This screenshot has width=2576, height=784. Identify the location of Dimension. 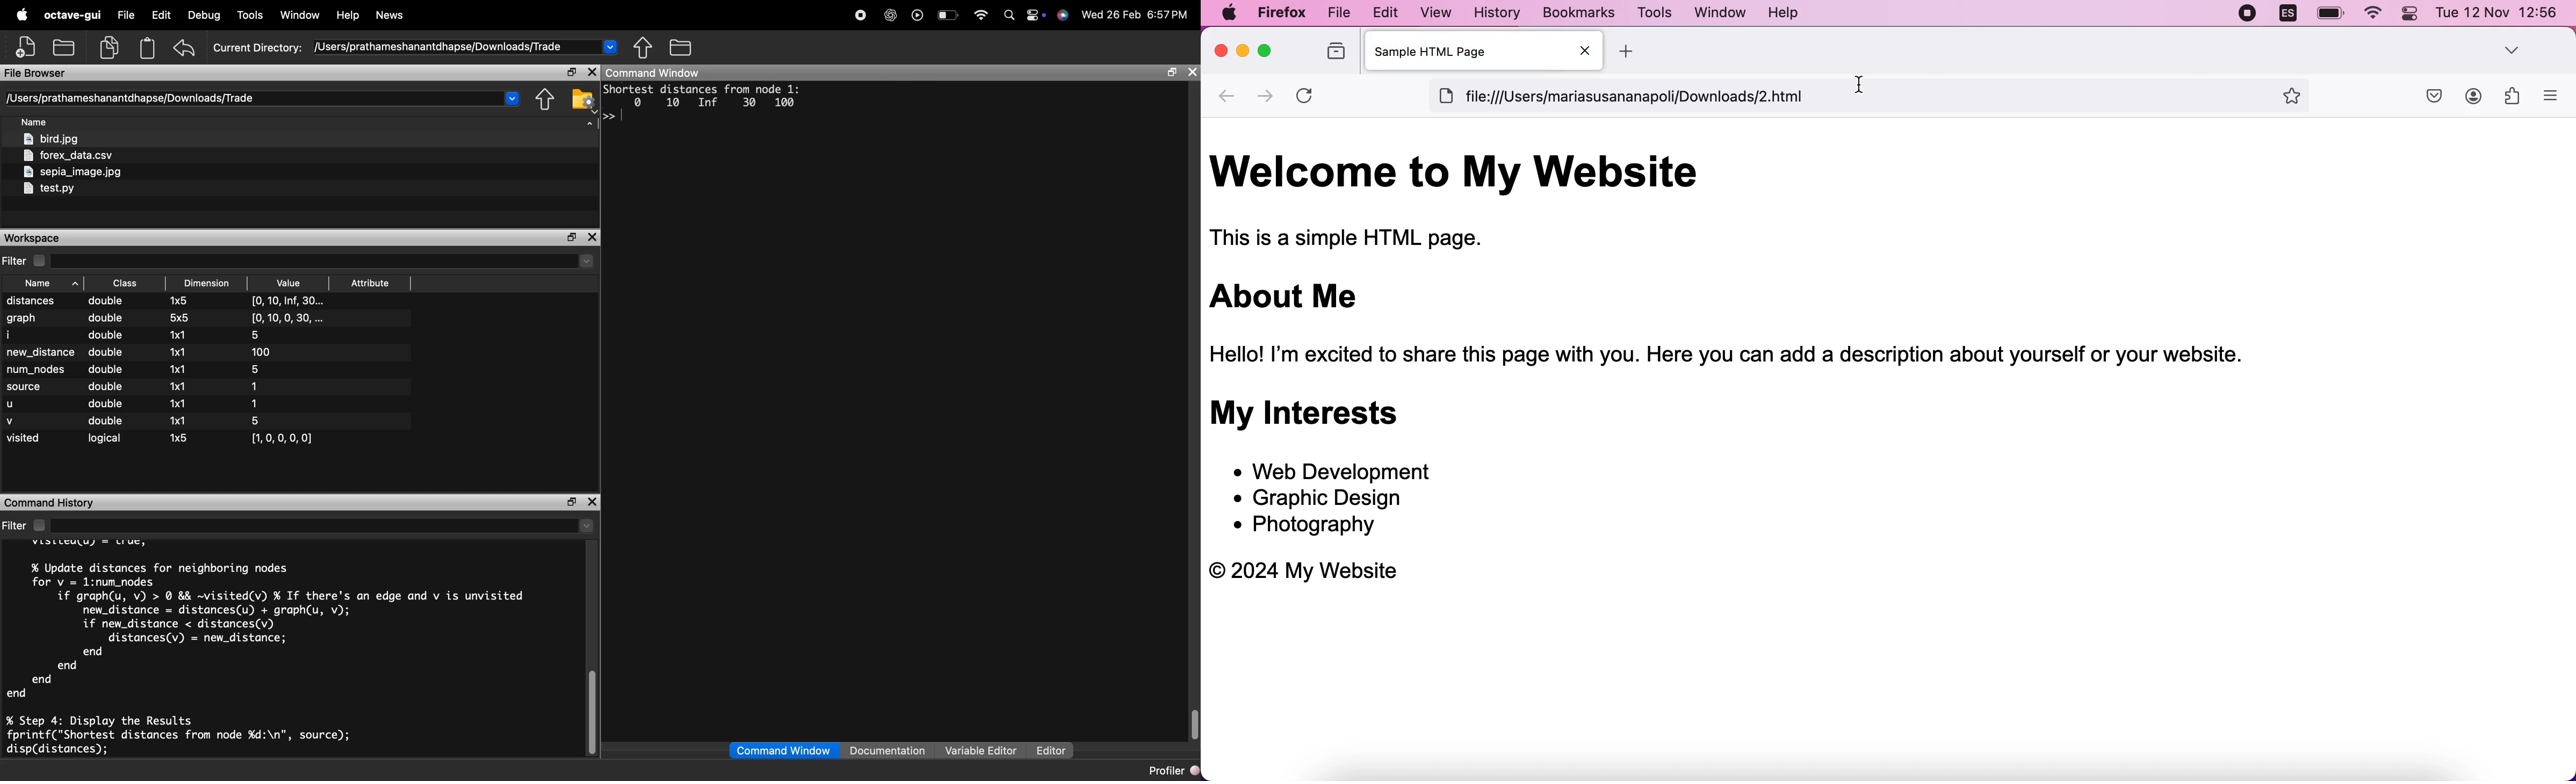
(199, 370).